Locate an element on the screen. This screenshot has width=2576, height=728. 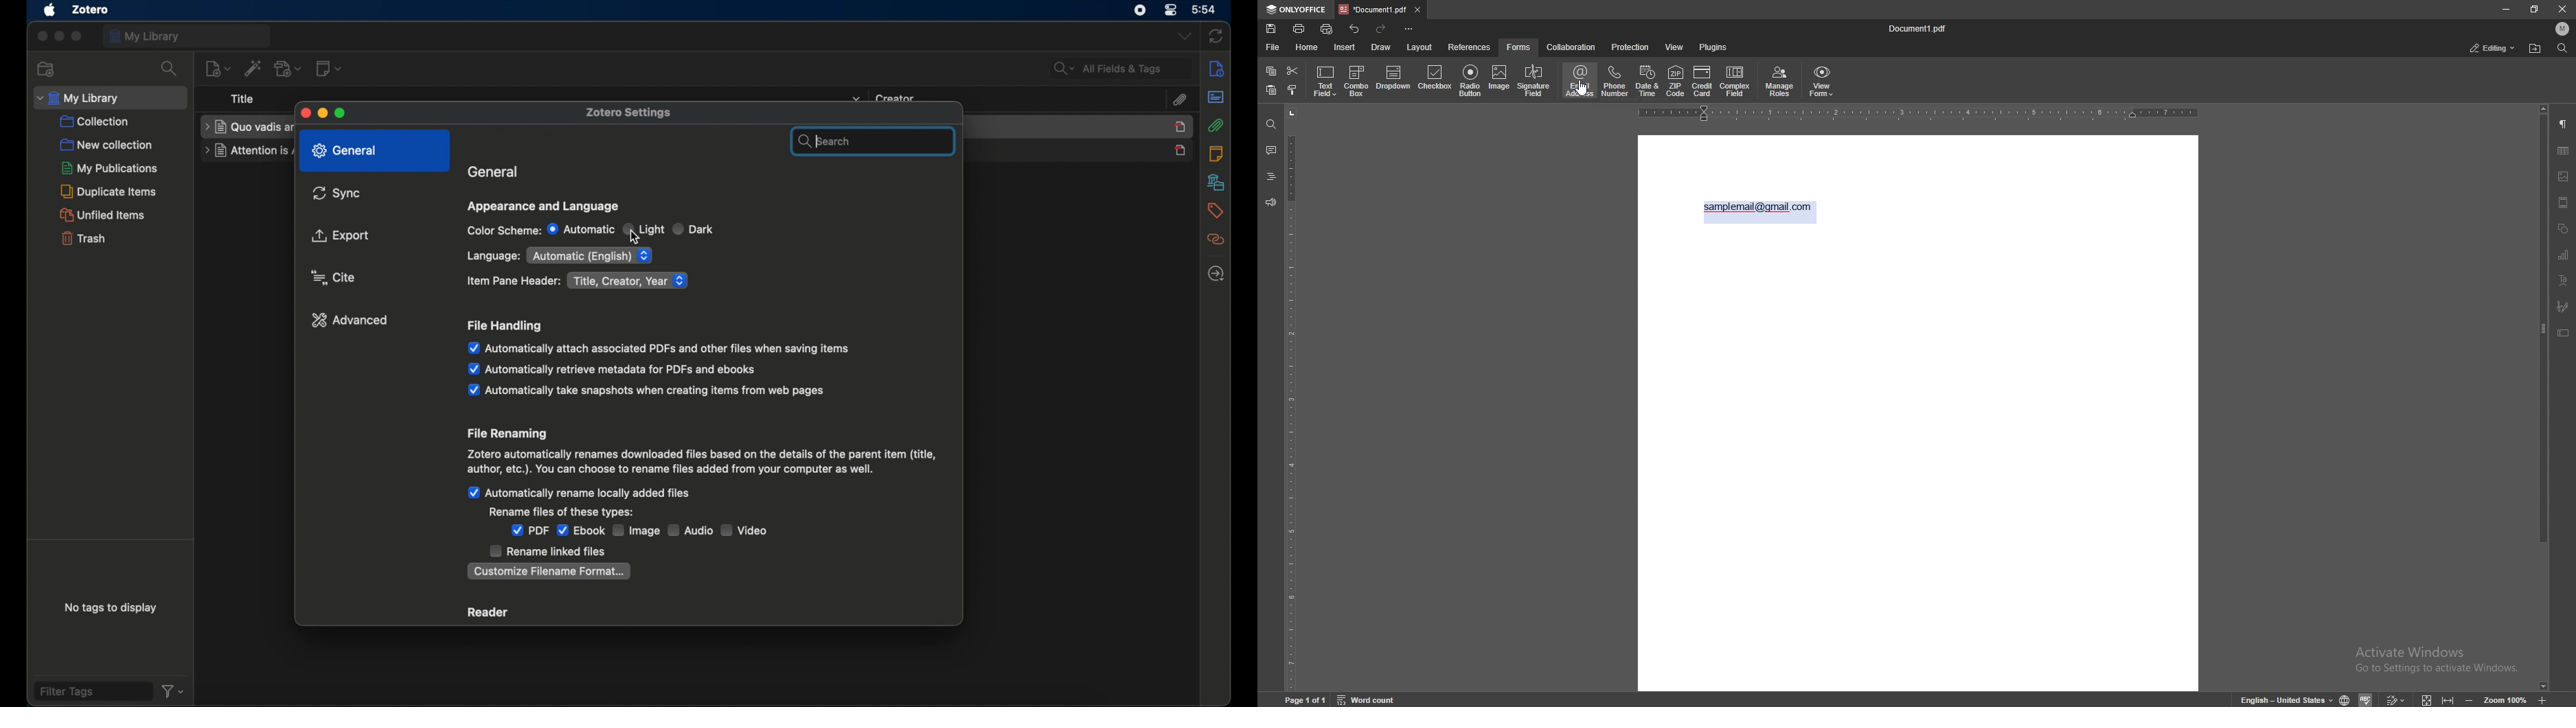
ebook is located at coordinates (581, 531).